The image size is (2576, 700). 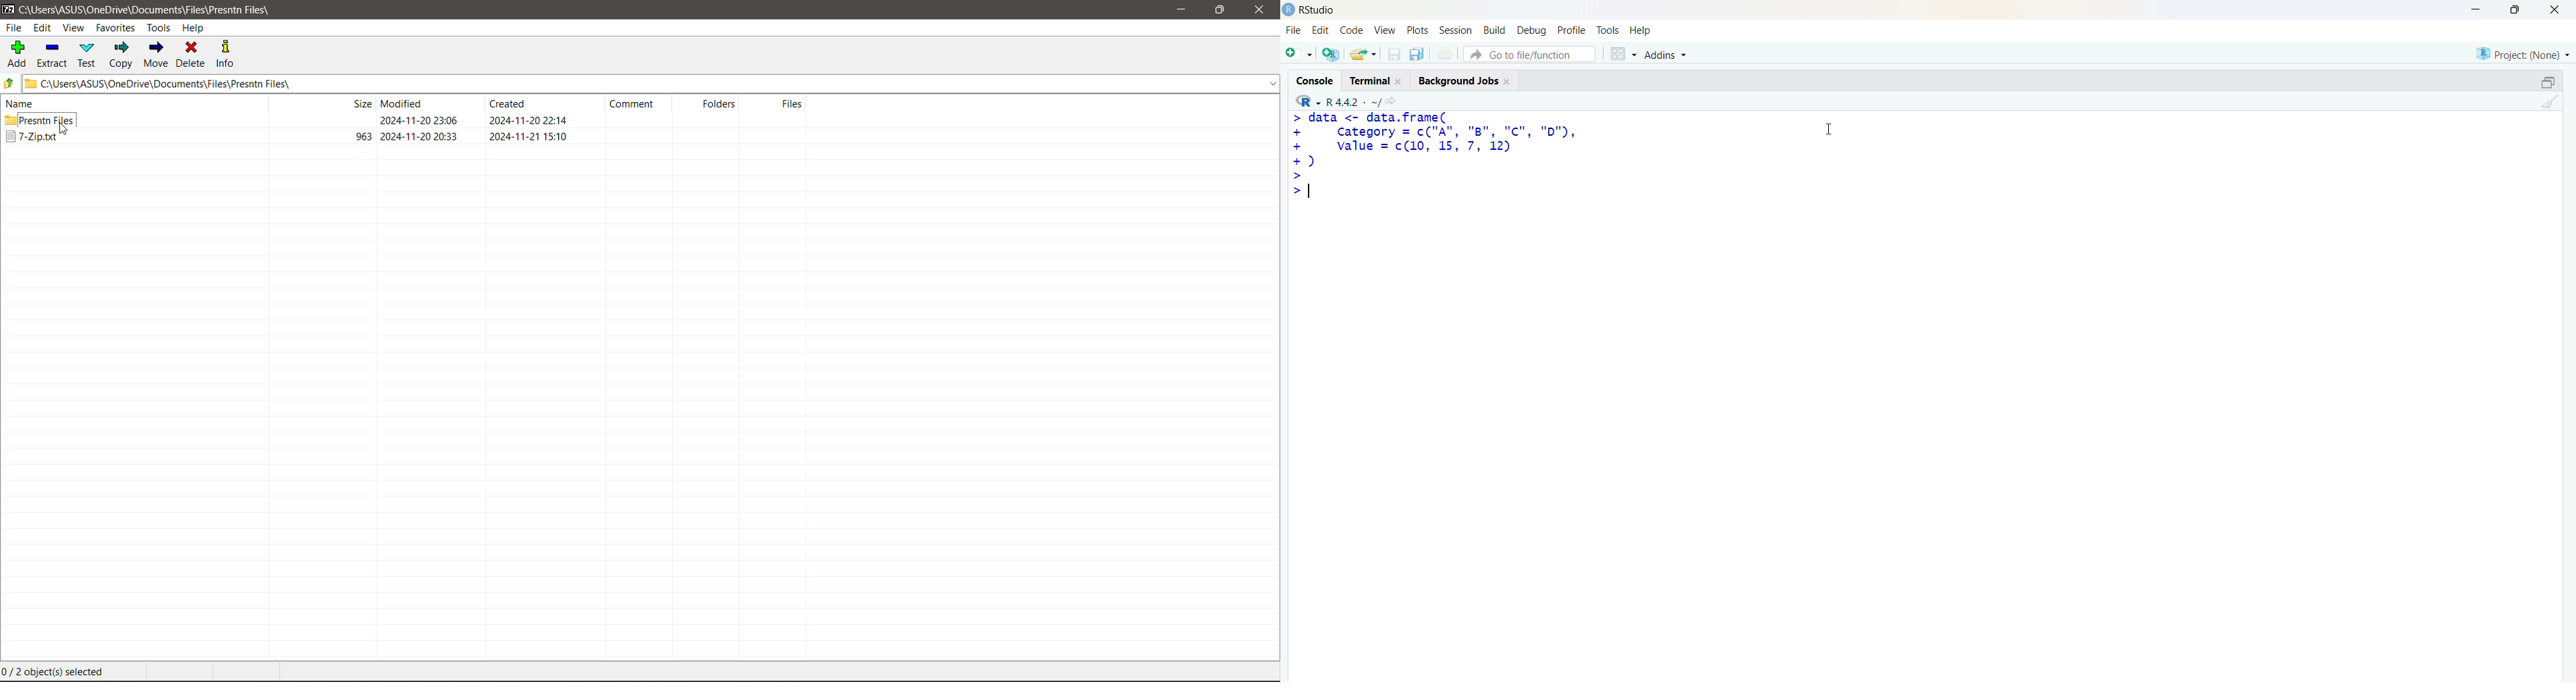 What do you see at coordinates (2519, 9) in the screenshot?
I see `maximize` at bounding box center [2519, 9].